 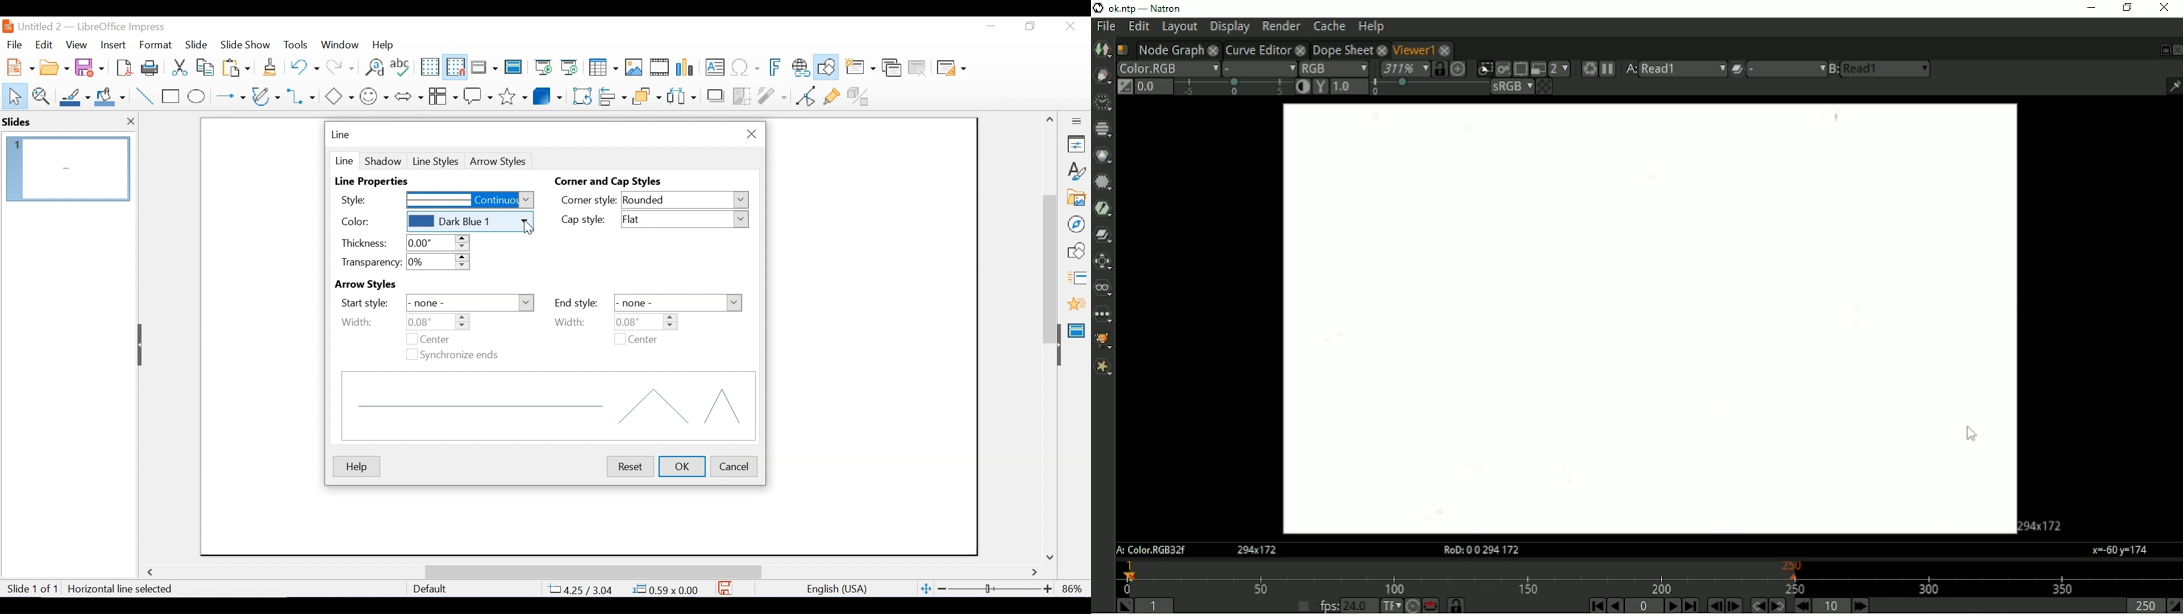 What do you see at coordinates (446, 339) in the screenshot?
I see `Center` at bounding box center [446, 339].